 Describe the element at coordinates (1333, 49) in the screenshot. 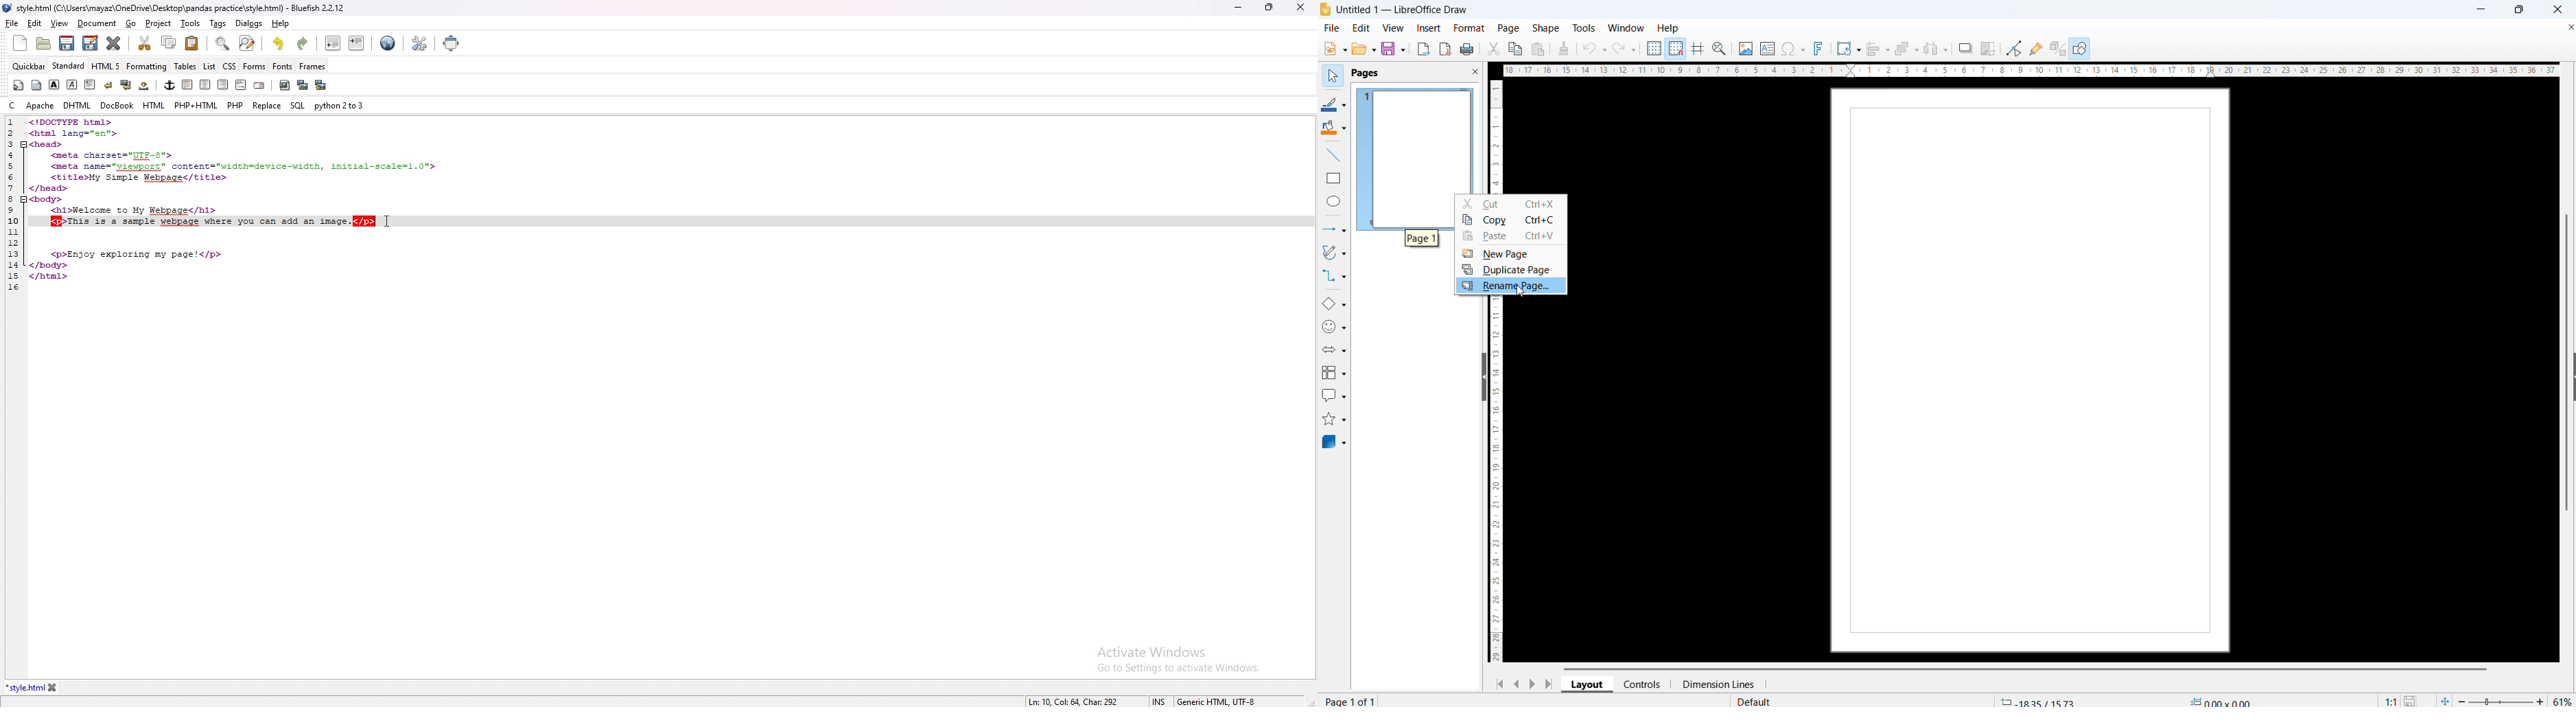

I see `new` at that location.